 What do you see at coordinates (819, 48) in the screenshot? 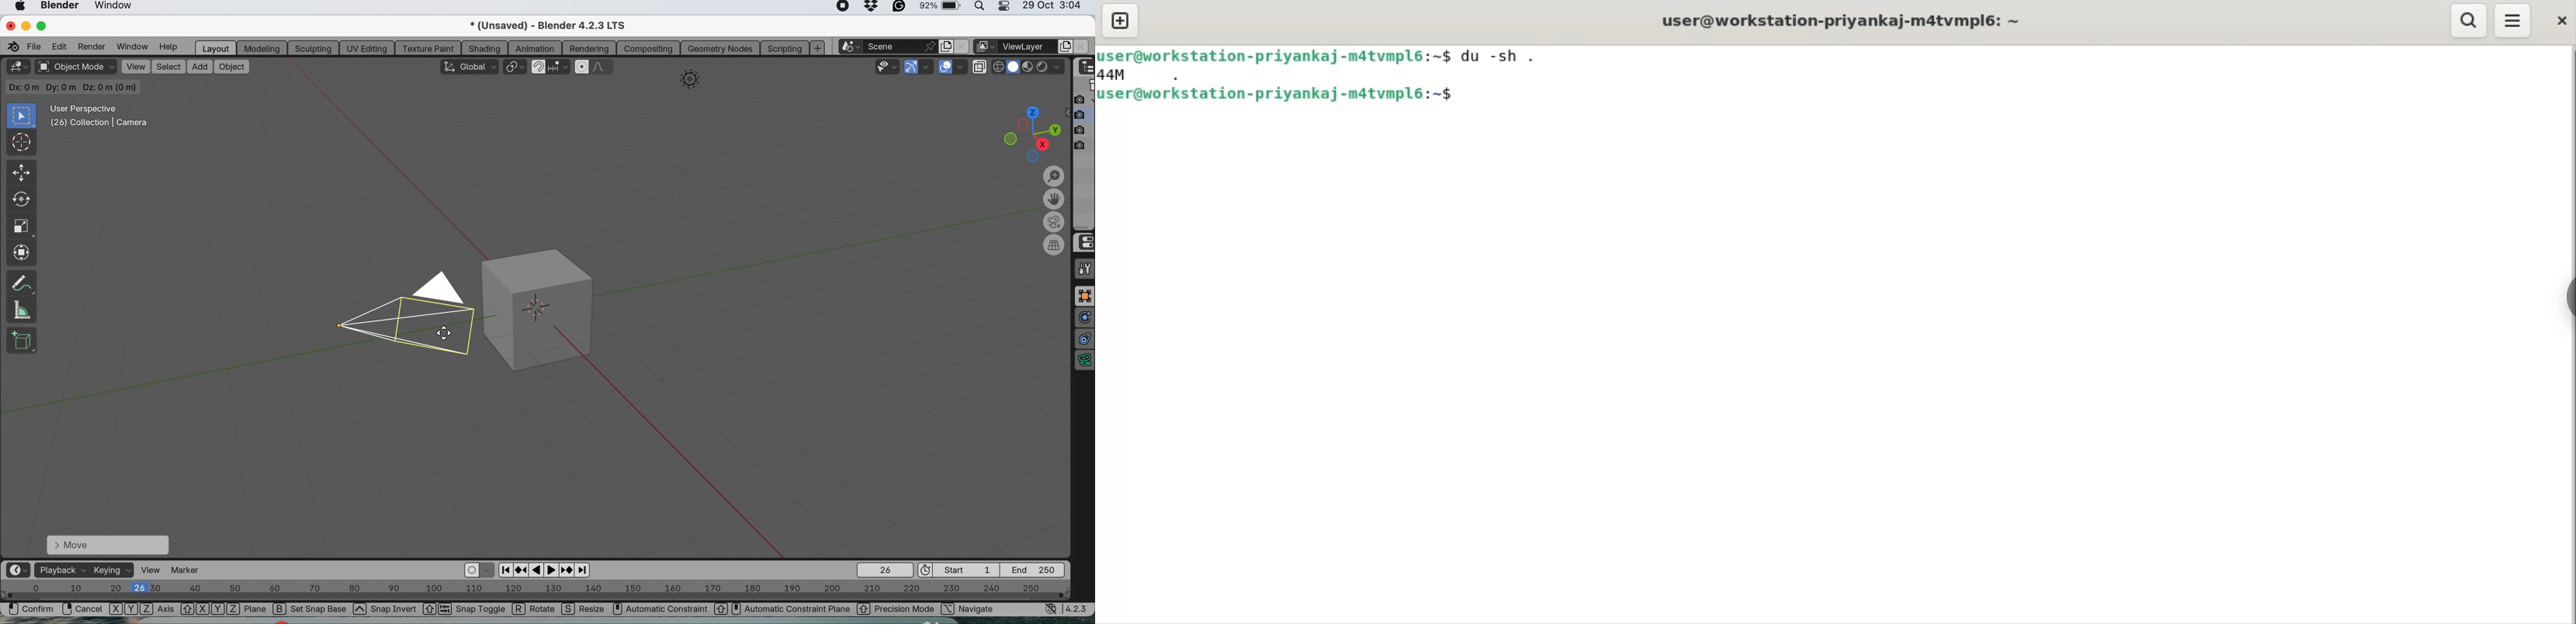
I see `add workspace` at bounding box center [819, 48].